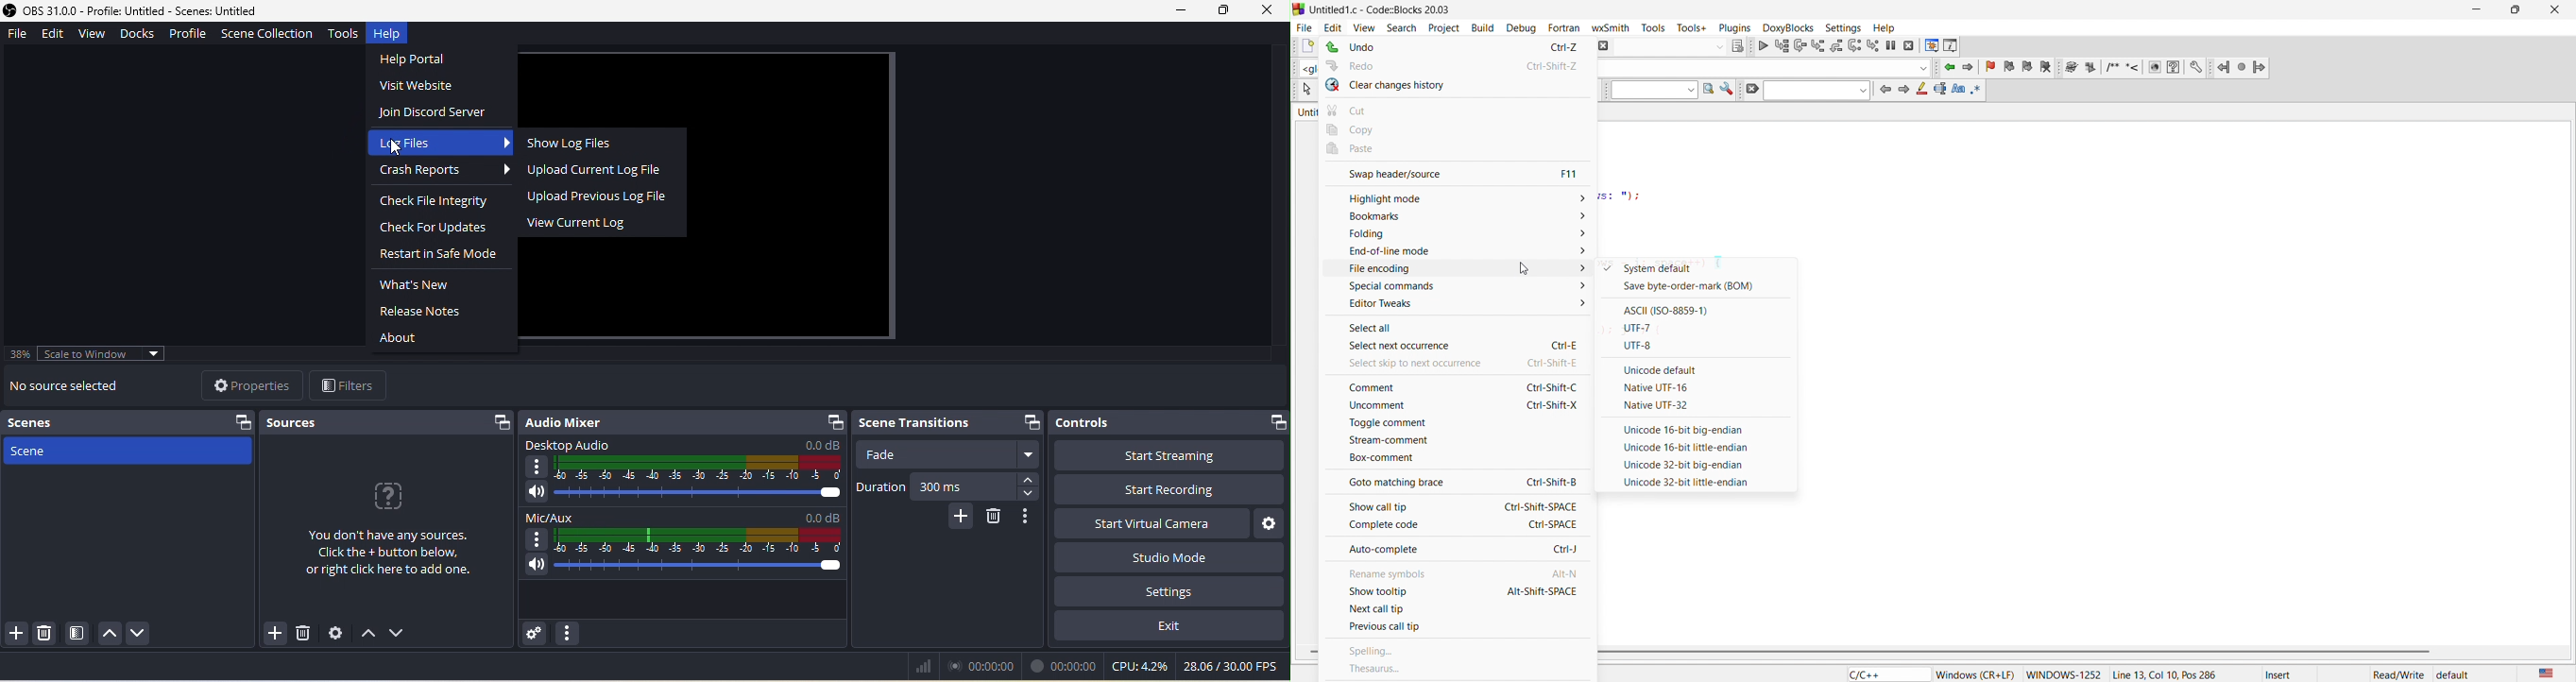 The image size is (2576, 700). What do you see at coordinates (304, 633) in the screenshot?
I see `remove selected source` at bounding box center [304, 633].